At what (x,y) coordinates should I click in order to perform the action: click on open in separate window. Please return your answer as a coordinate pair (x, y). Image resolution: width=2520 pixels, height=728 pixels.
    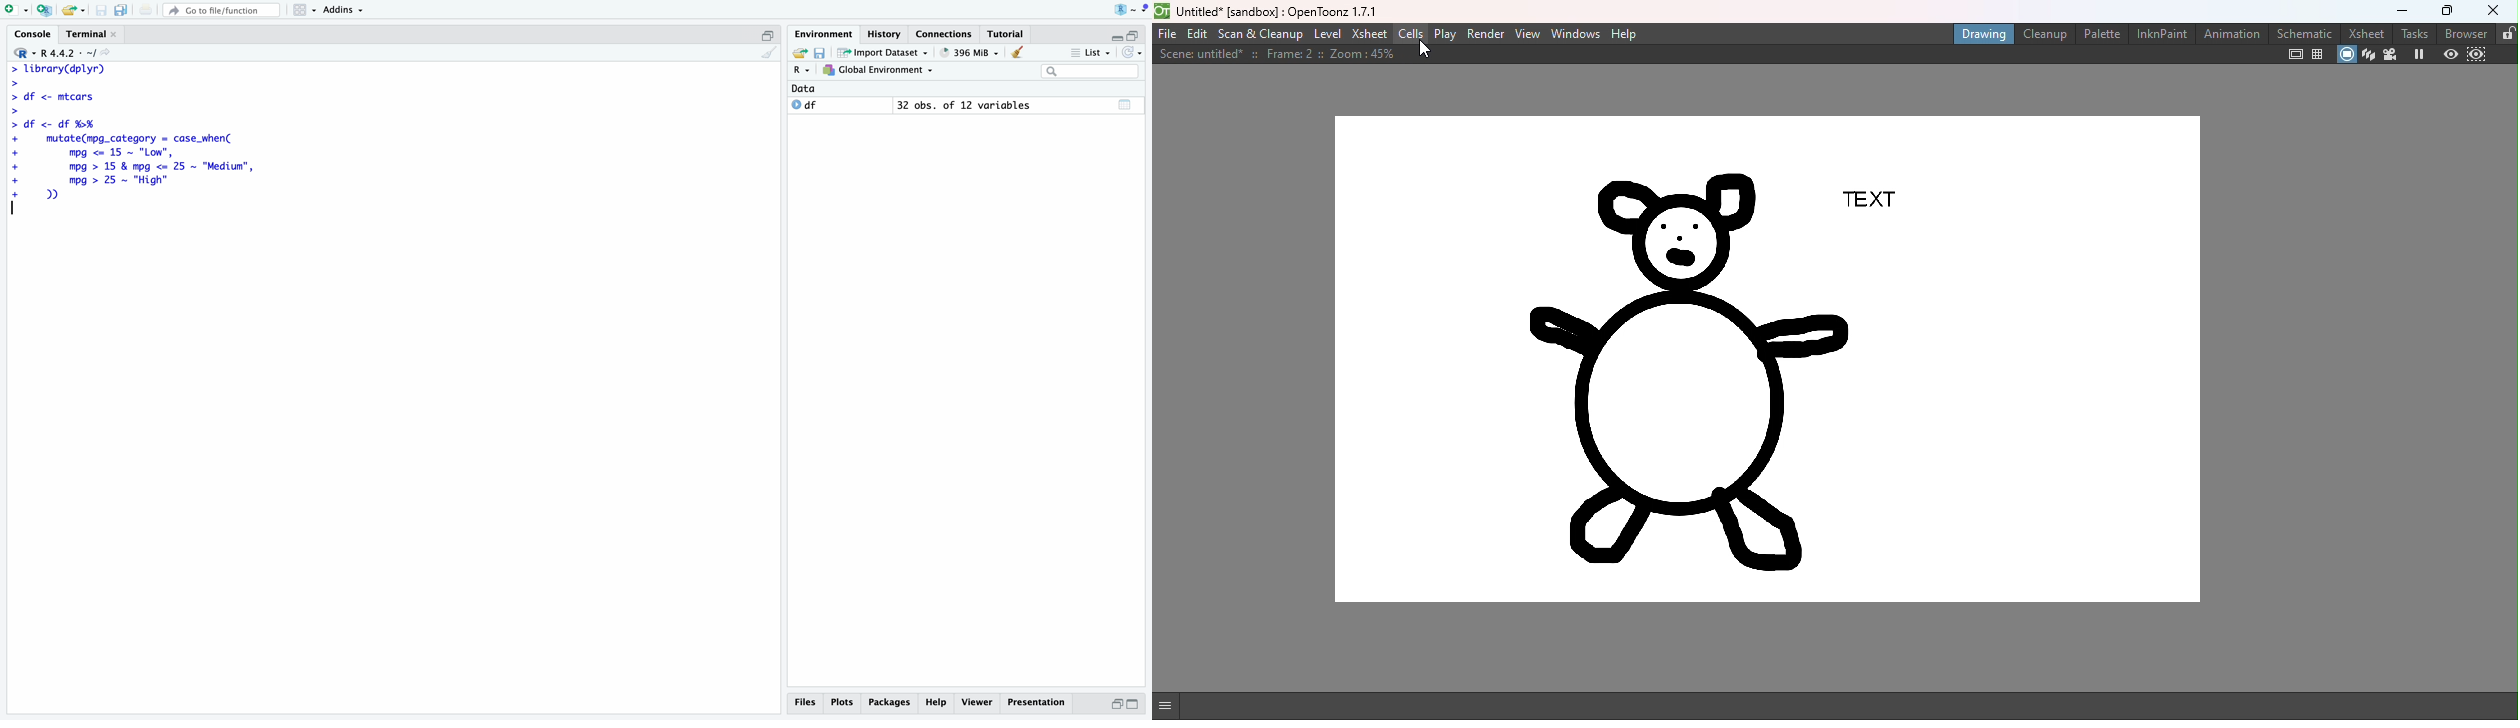
    Looking at the image, I should click on (1133, 35).